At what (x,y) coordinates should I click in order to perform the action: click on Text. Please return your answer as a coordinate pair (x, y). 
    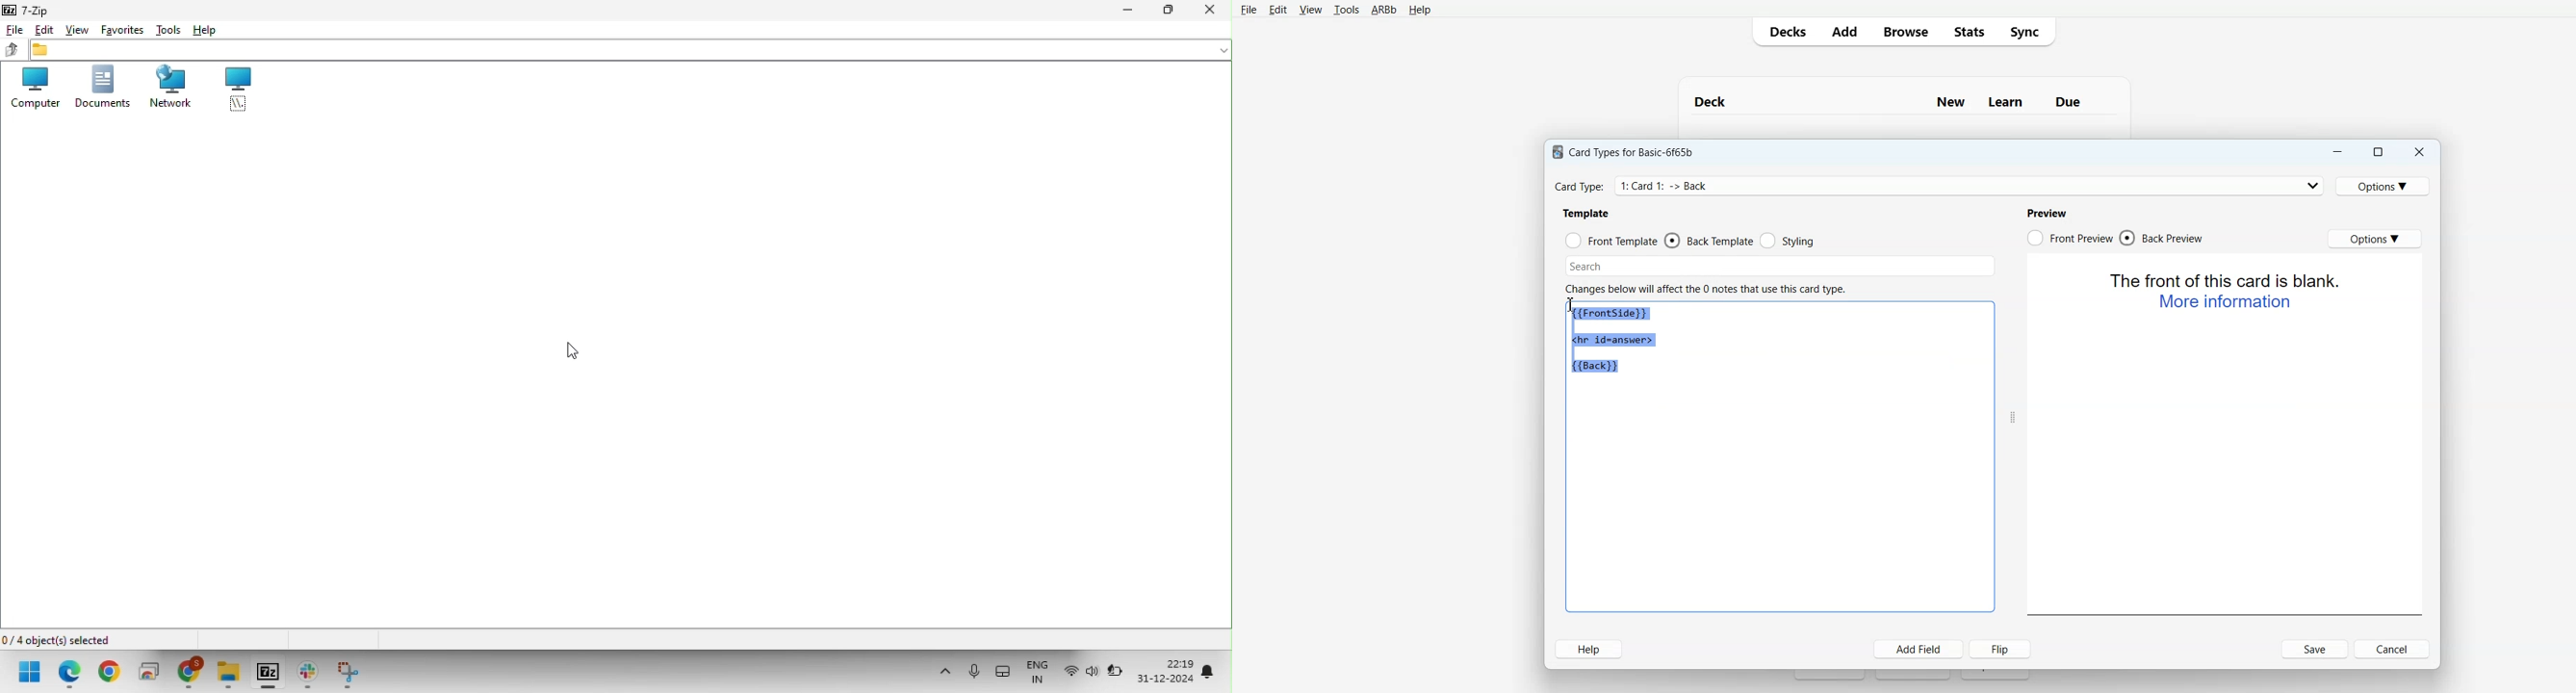
    Looking at the image, I should click on (1904, 96).